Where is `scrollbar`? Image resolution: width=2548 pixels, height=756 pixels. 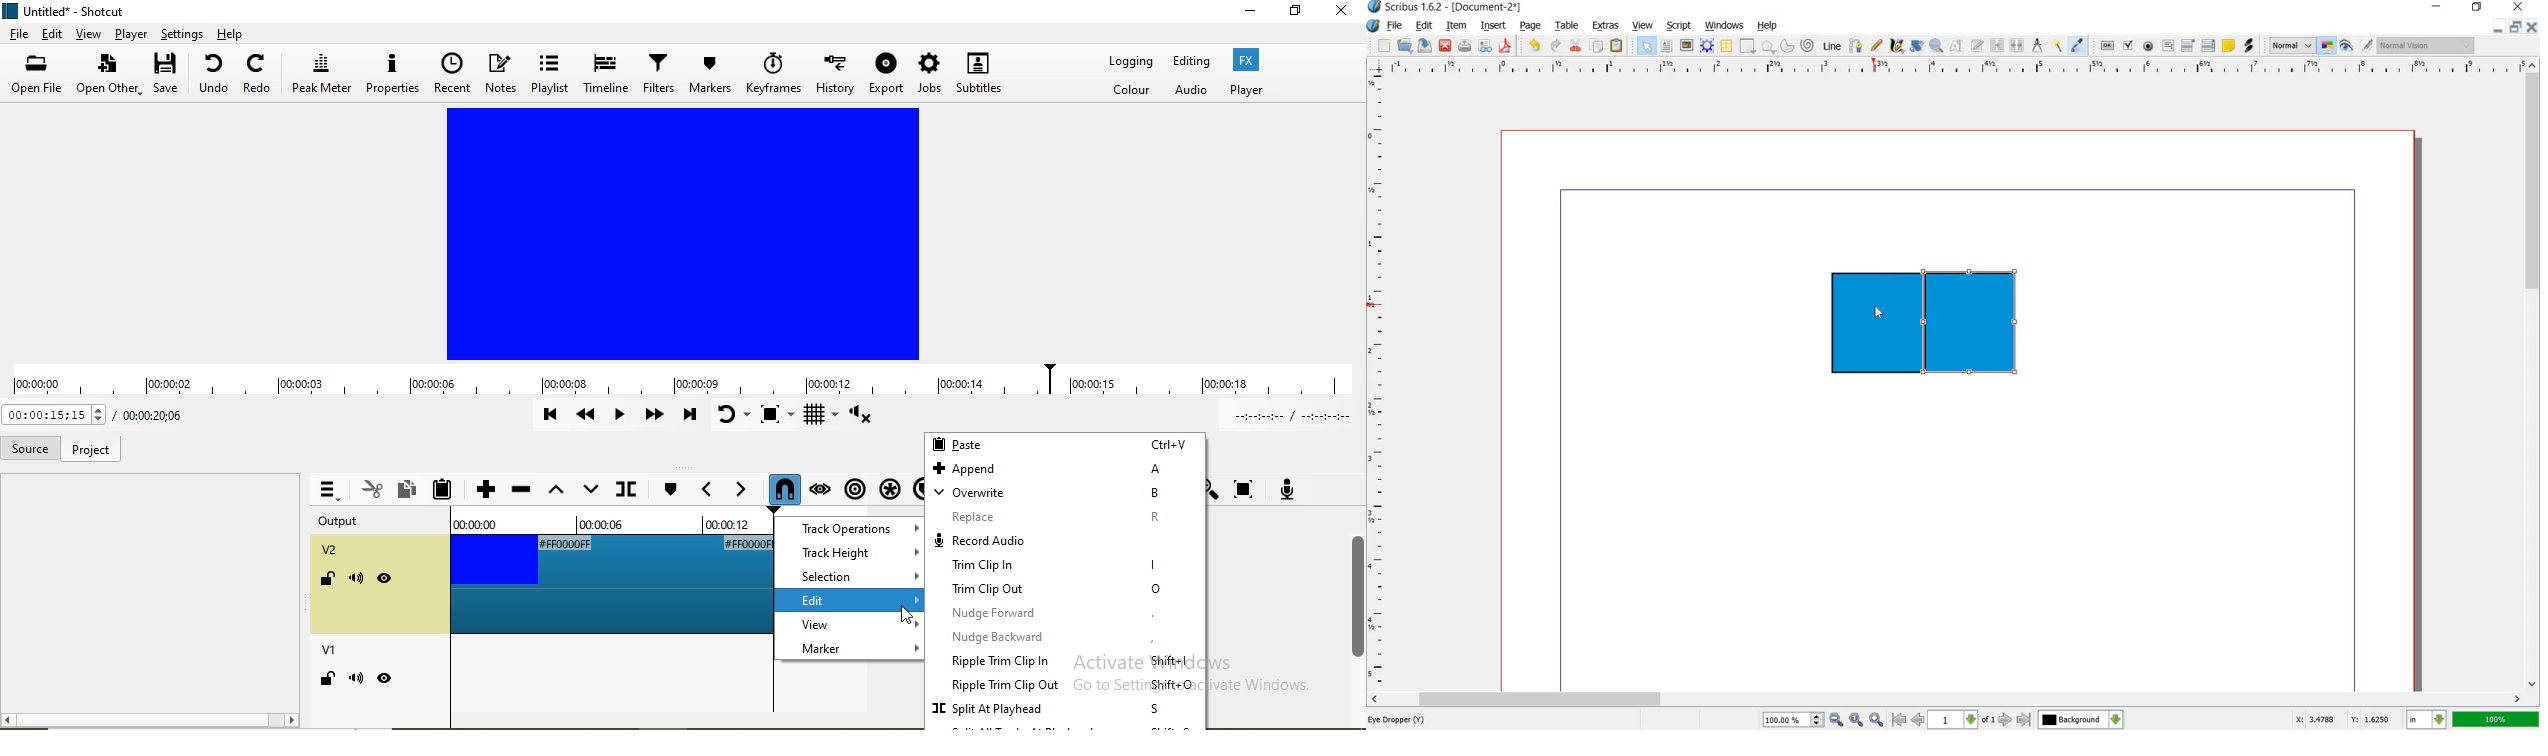 scrollbar is located at coordinates (1947, 698).